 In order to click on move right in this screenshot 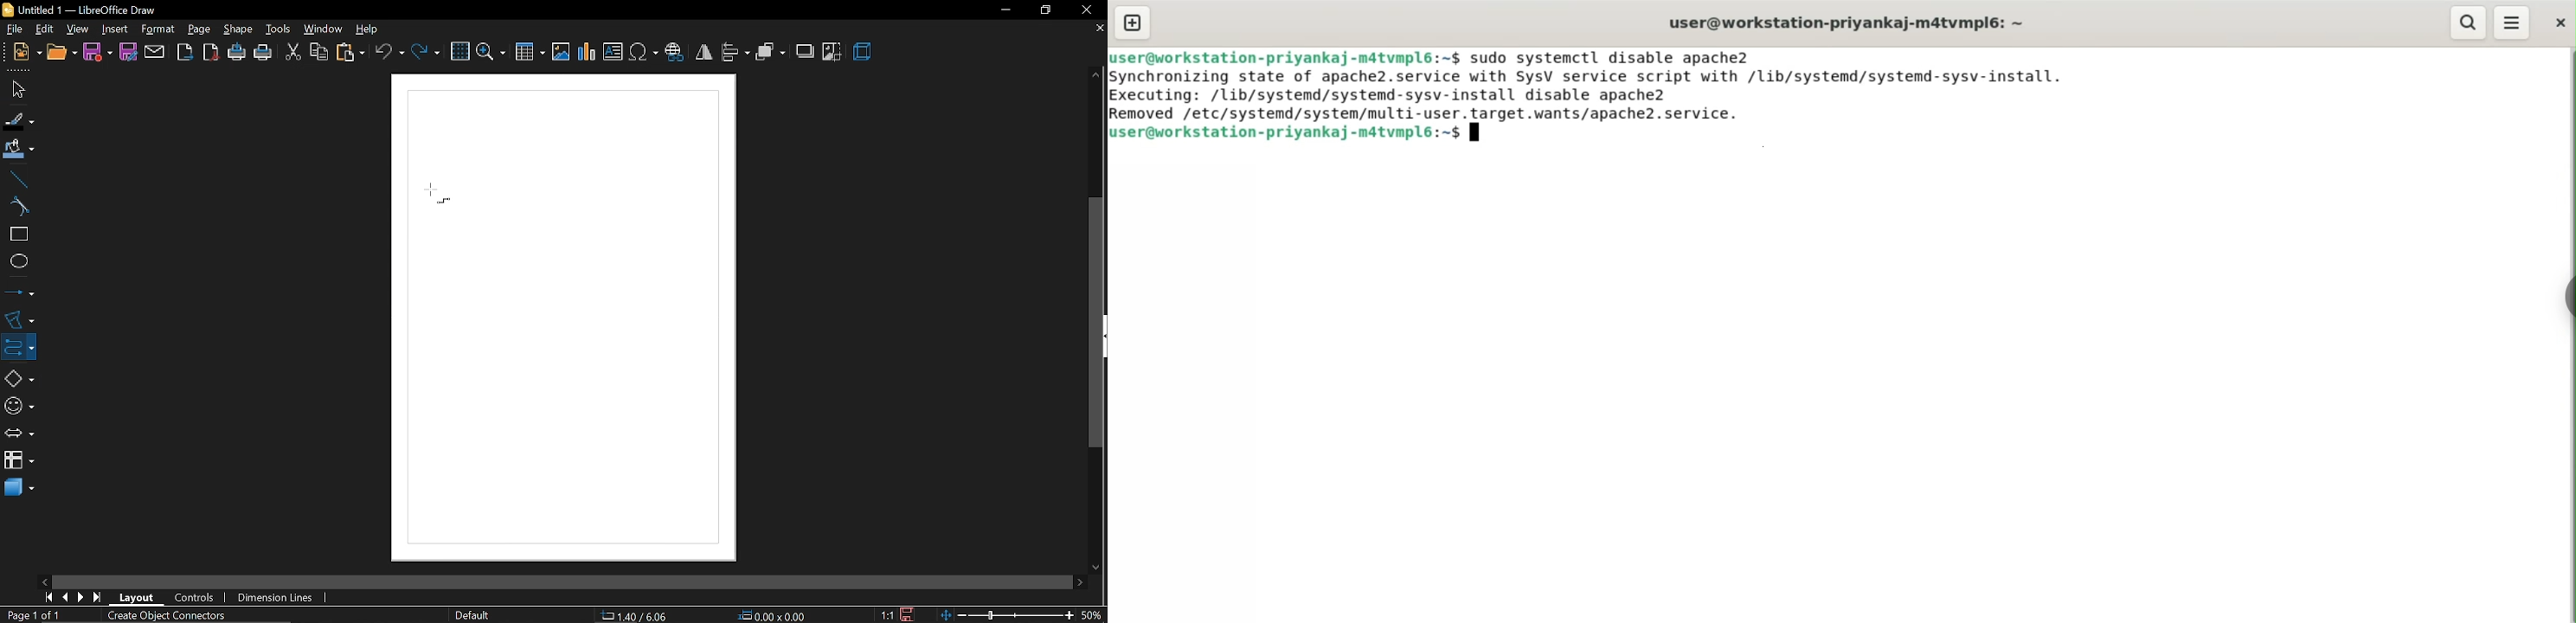, I will do `click(1080, 581)`.